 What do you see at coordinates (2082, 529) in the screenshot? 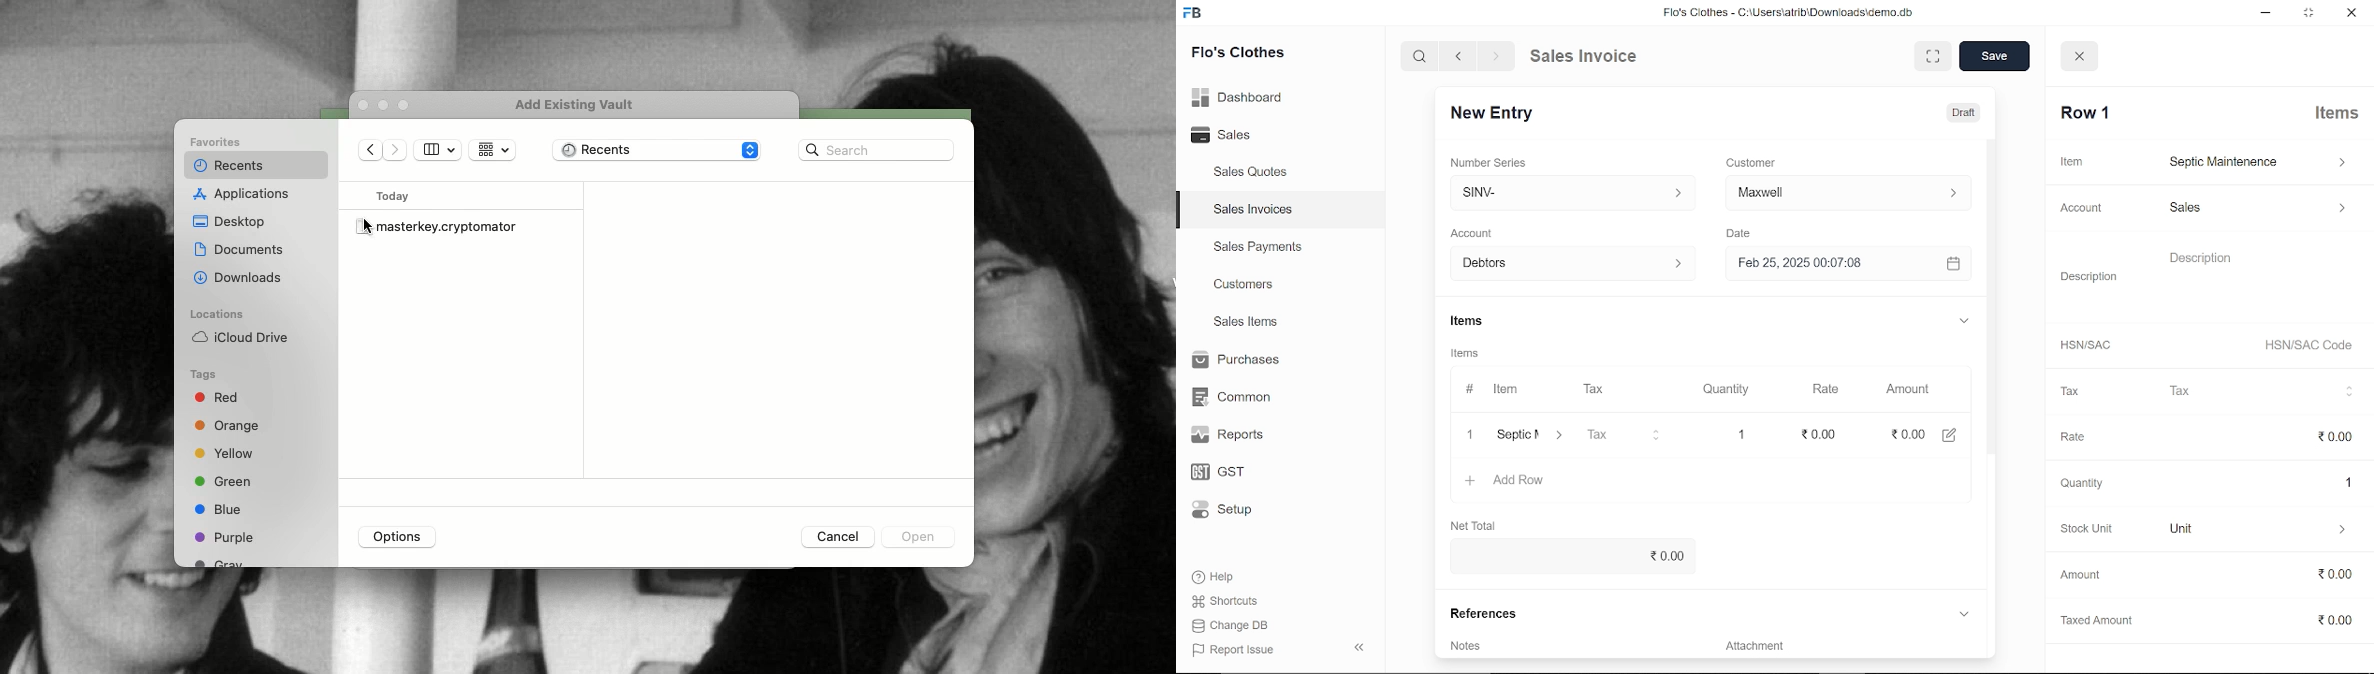
I see `Stock Unit` at bounding box center [2082, 529].